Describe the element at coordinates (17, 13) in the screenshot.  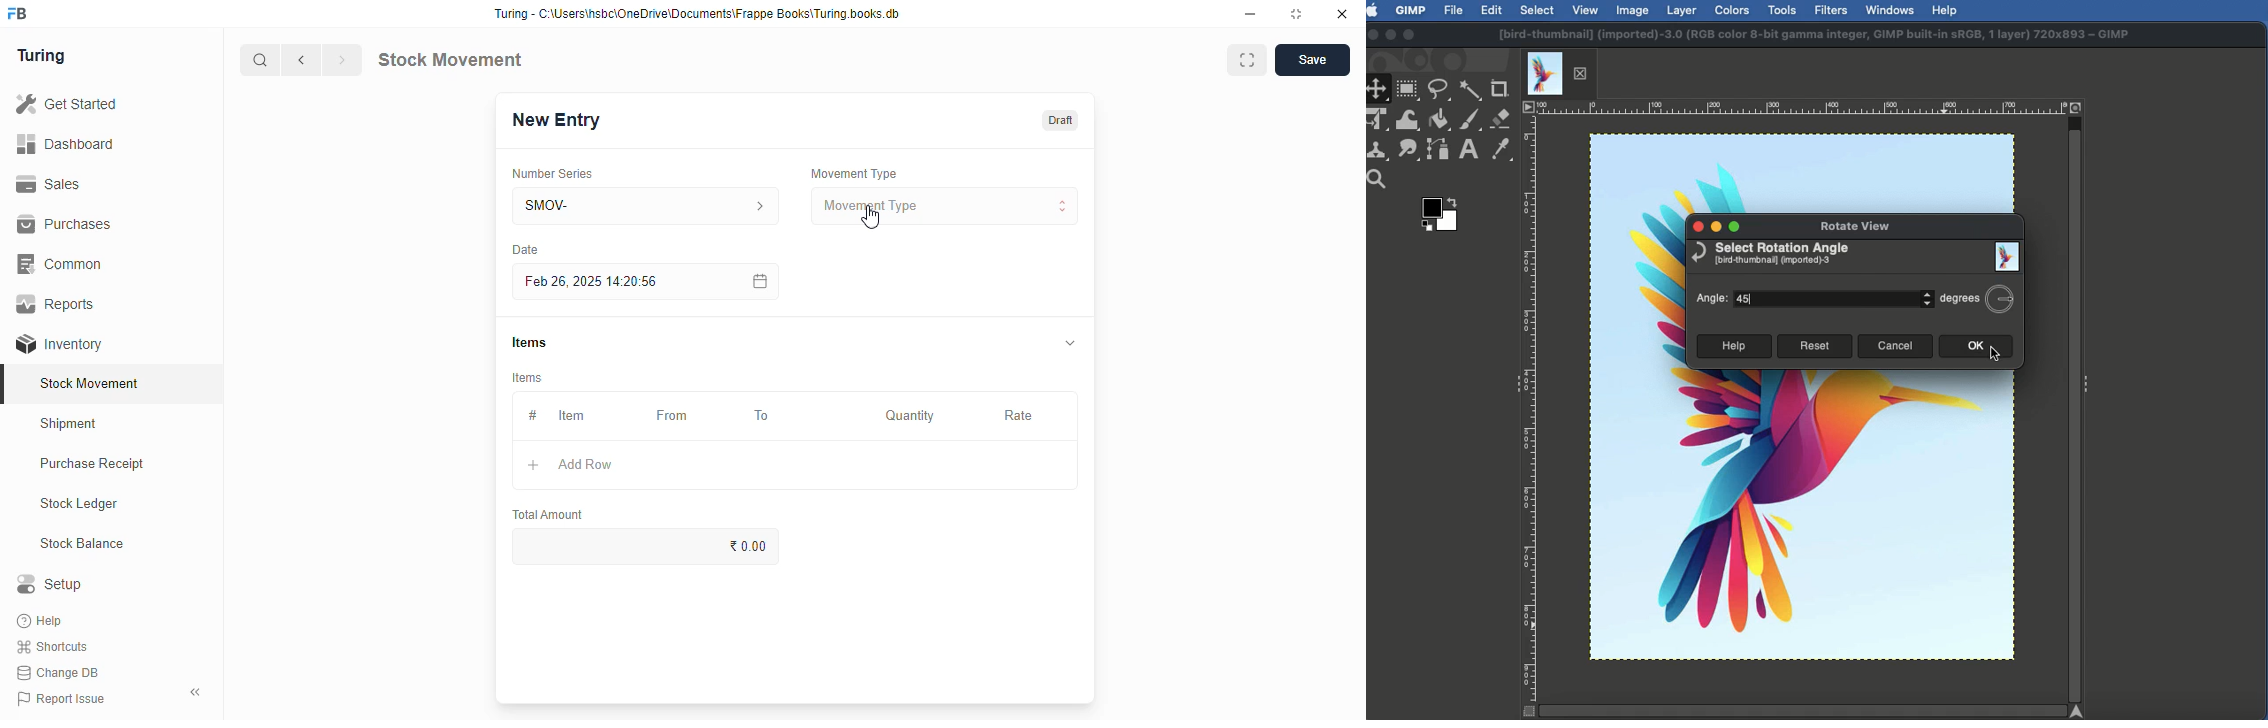
I see `FB-logo` at that location.